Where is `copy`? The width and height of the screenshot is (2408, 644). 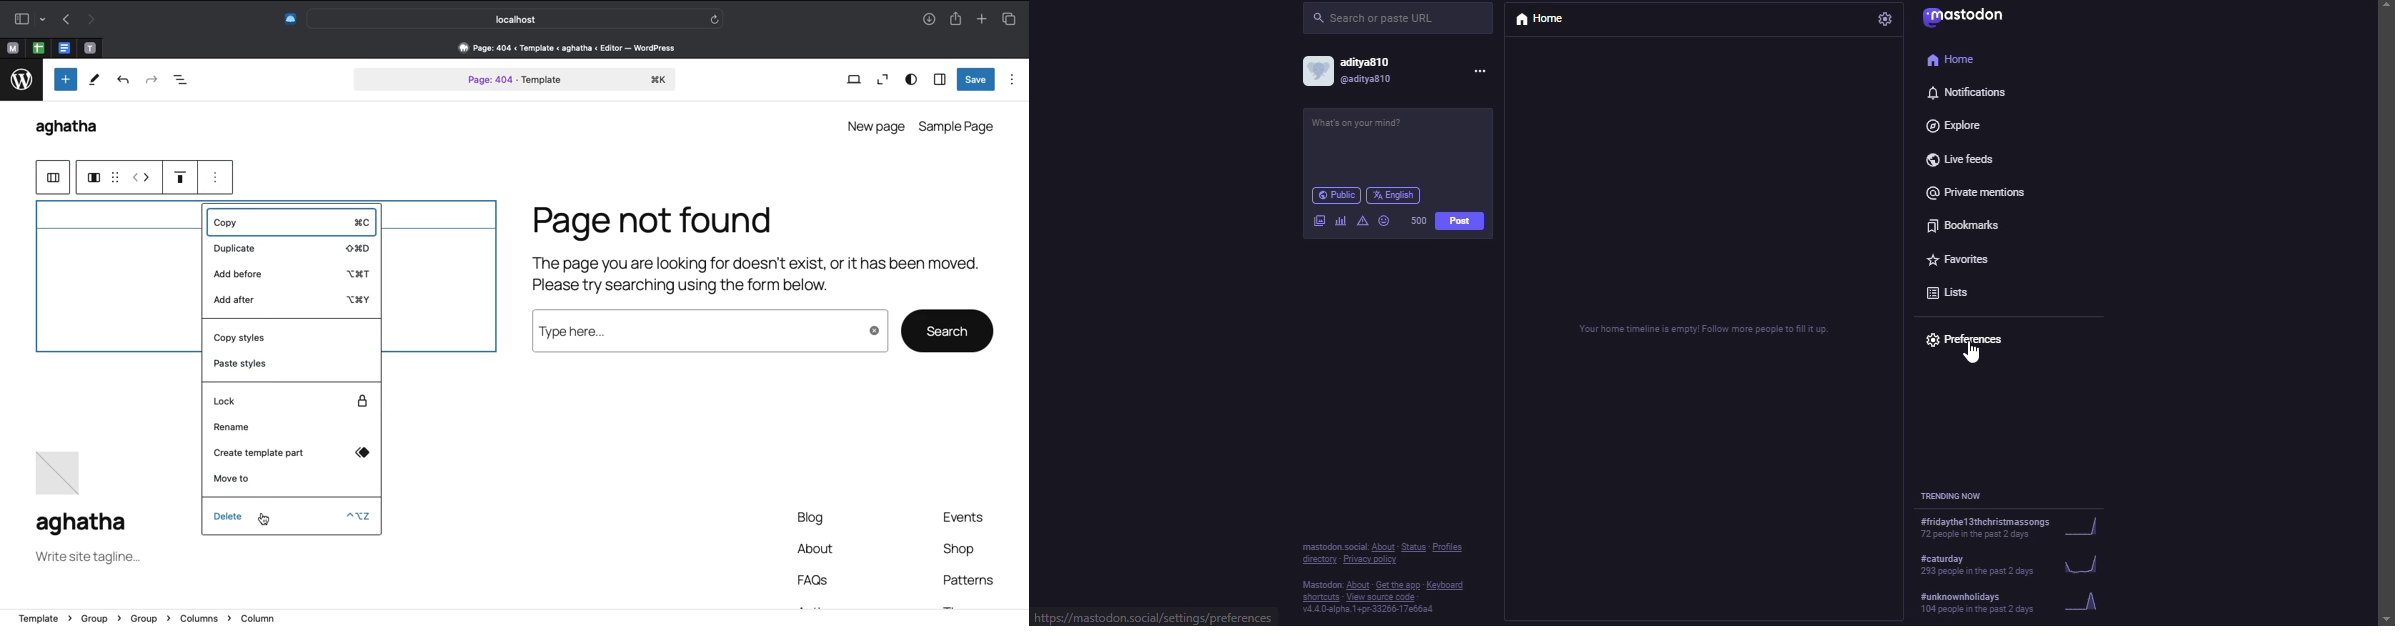 copy is located at coordinates (289, 221).